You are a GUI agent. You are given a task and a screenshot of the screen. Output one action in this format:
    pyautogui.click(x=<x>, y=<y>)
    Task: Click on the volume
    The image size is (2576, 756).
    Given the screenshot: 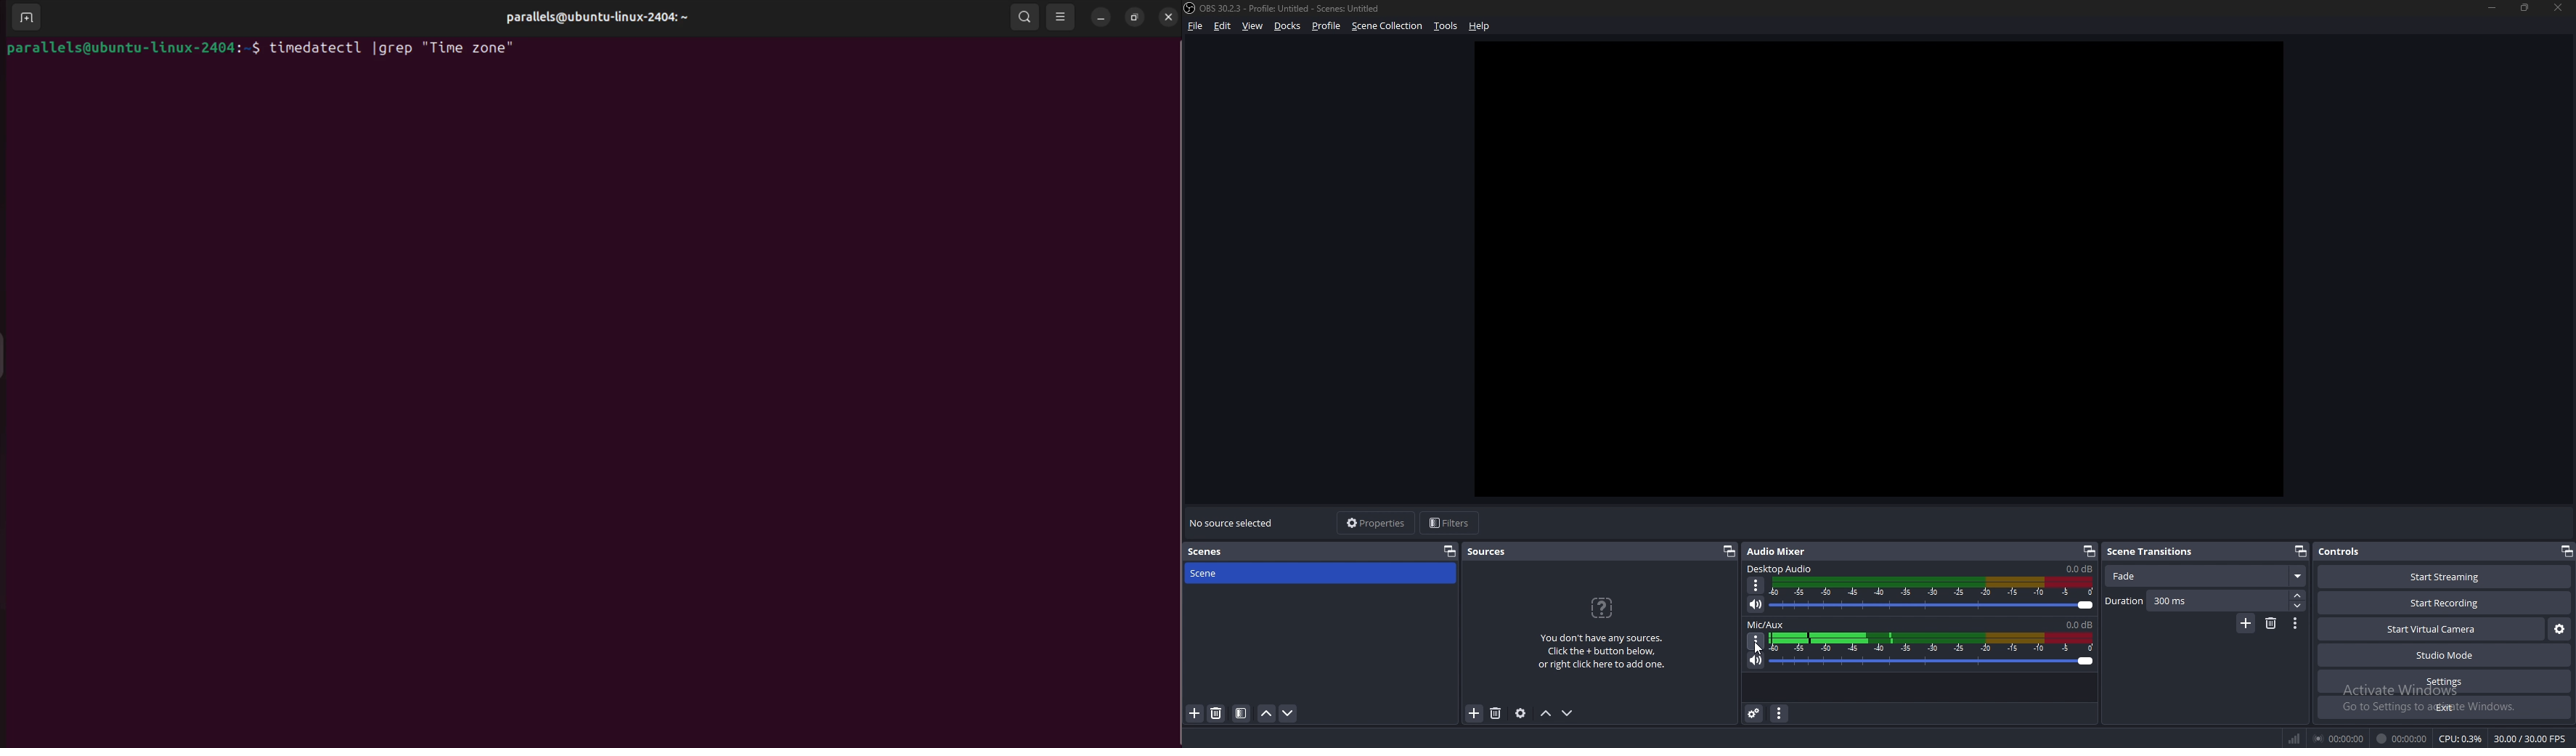 What is the action you would take?
    pyautogui.click(x=2079, y=625)
    